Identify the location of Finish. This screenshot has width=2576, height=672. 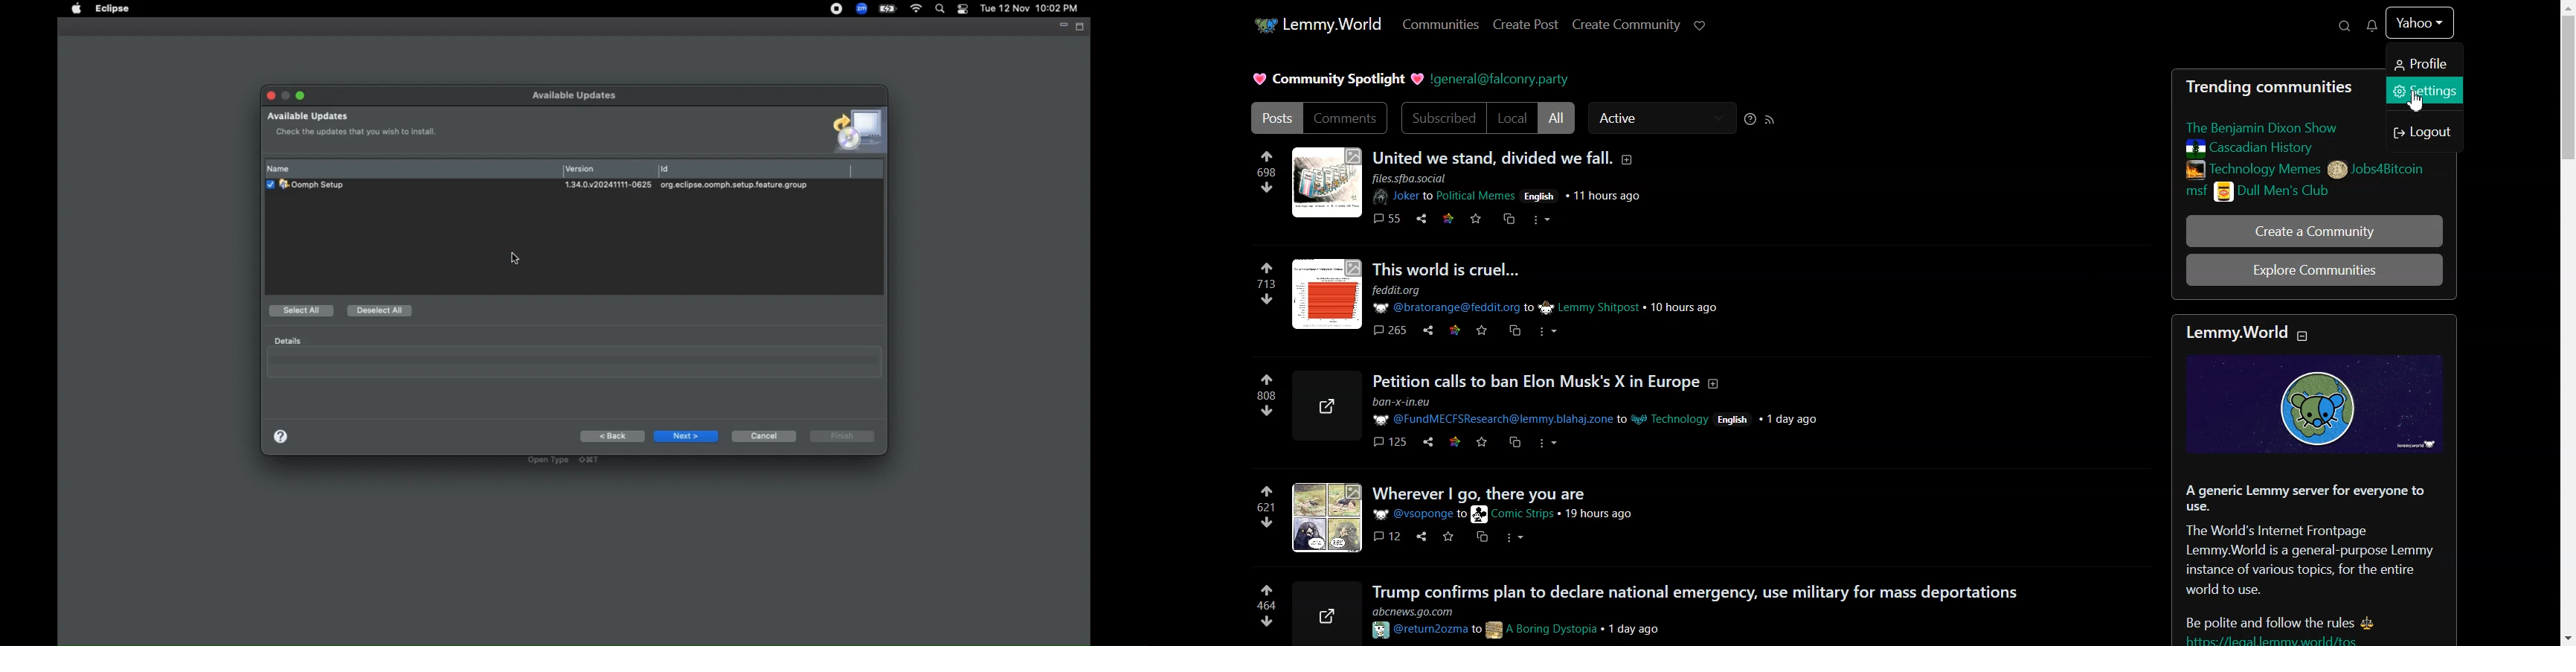
(842, 438).